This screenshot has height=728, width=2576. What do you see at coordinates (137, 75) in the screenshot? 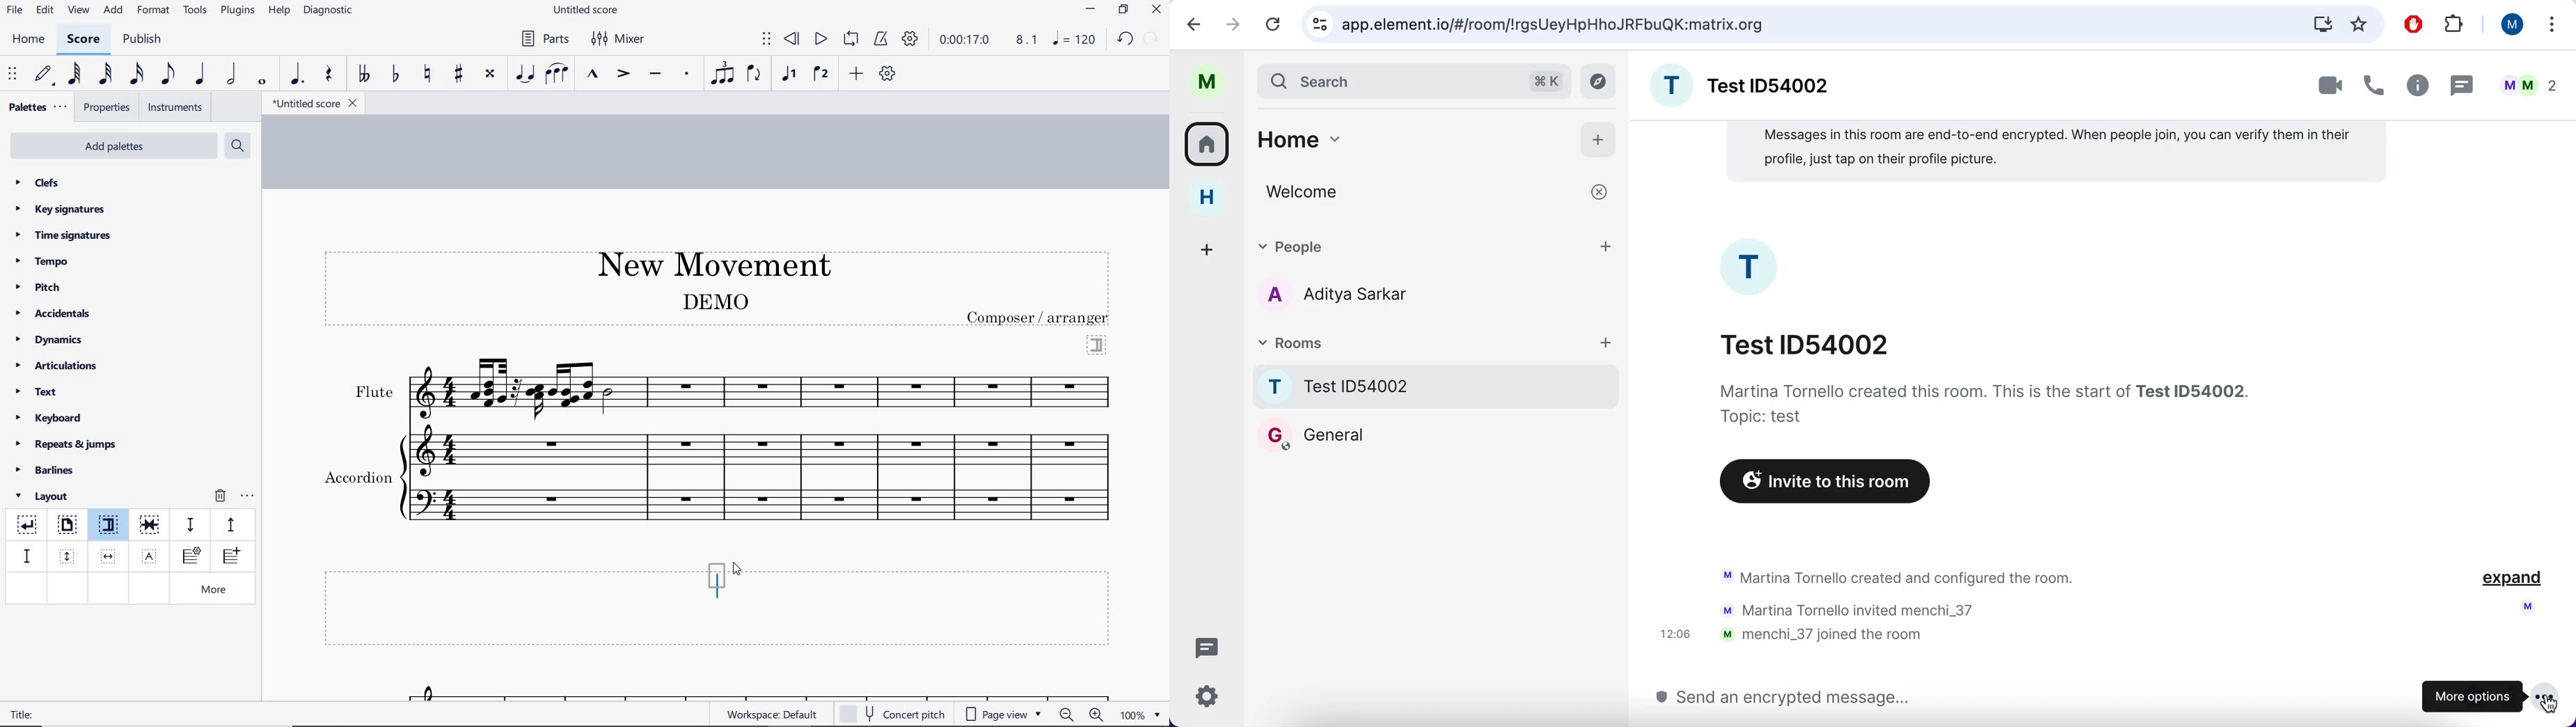
I see `16th note` at bounding box center [137, 75].